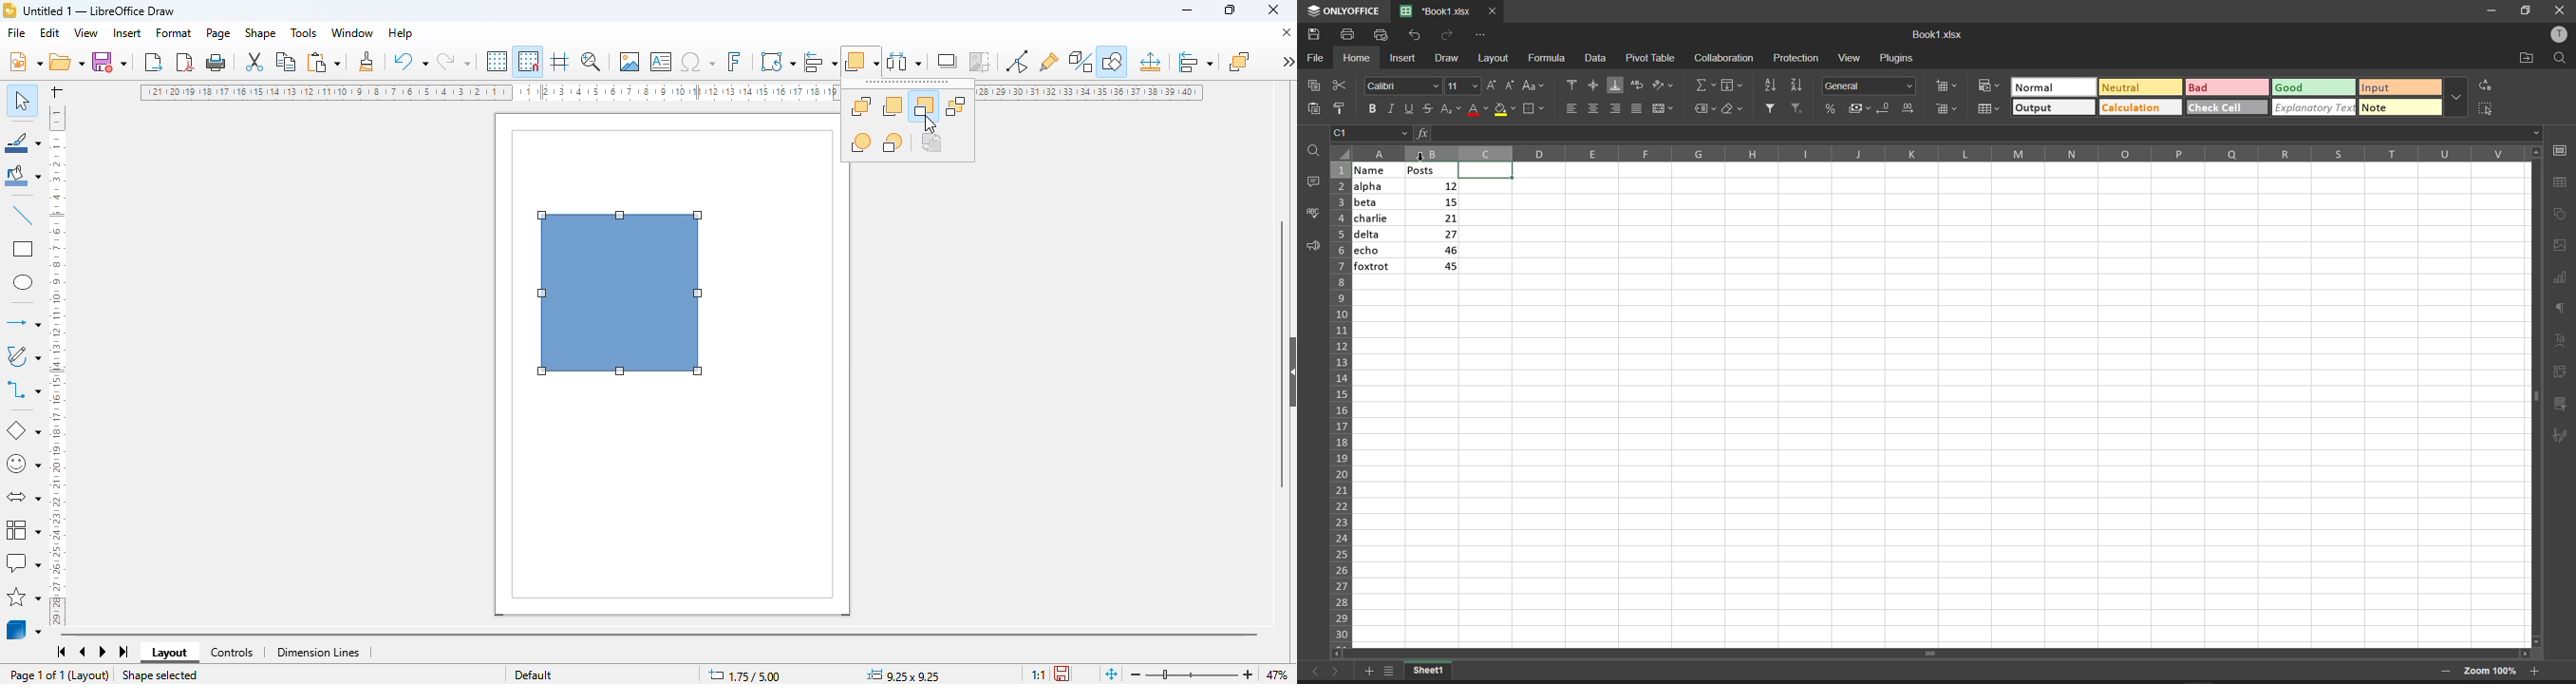 The image size is (2576, 700). What do you see at coordinates (1150, 62) in the screenshot?
I see `position and size` at bounding box center [1150, 62].